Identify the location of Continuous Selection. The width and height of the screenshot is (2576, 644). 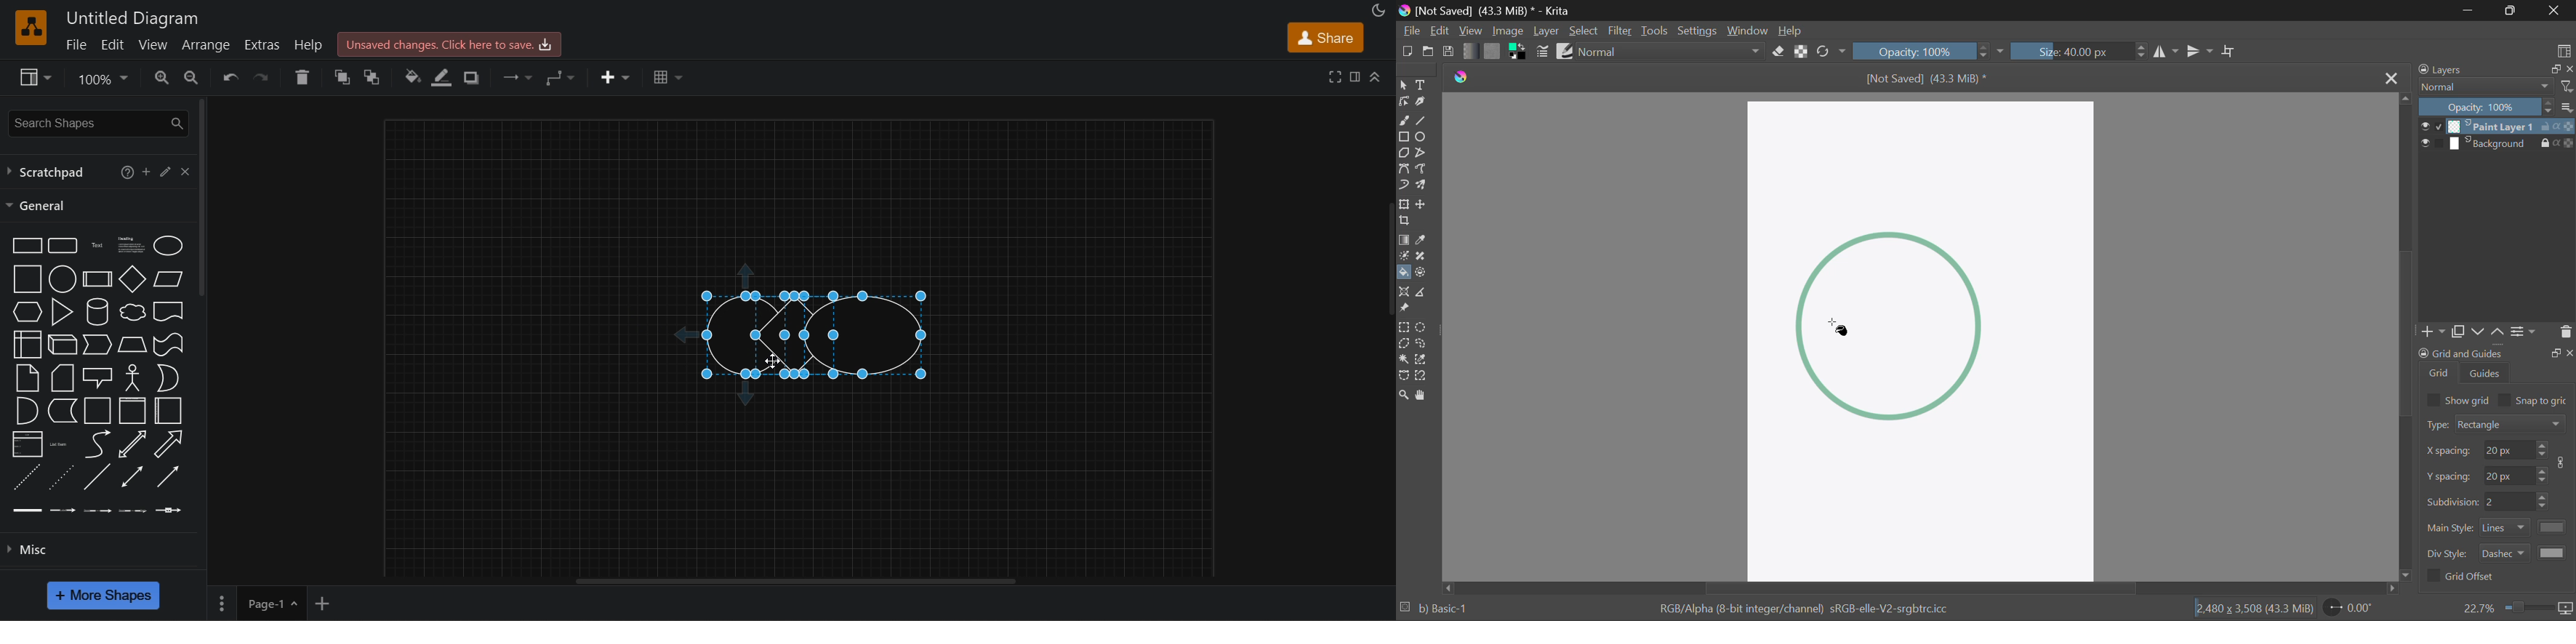
(1403, 361).